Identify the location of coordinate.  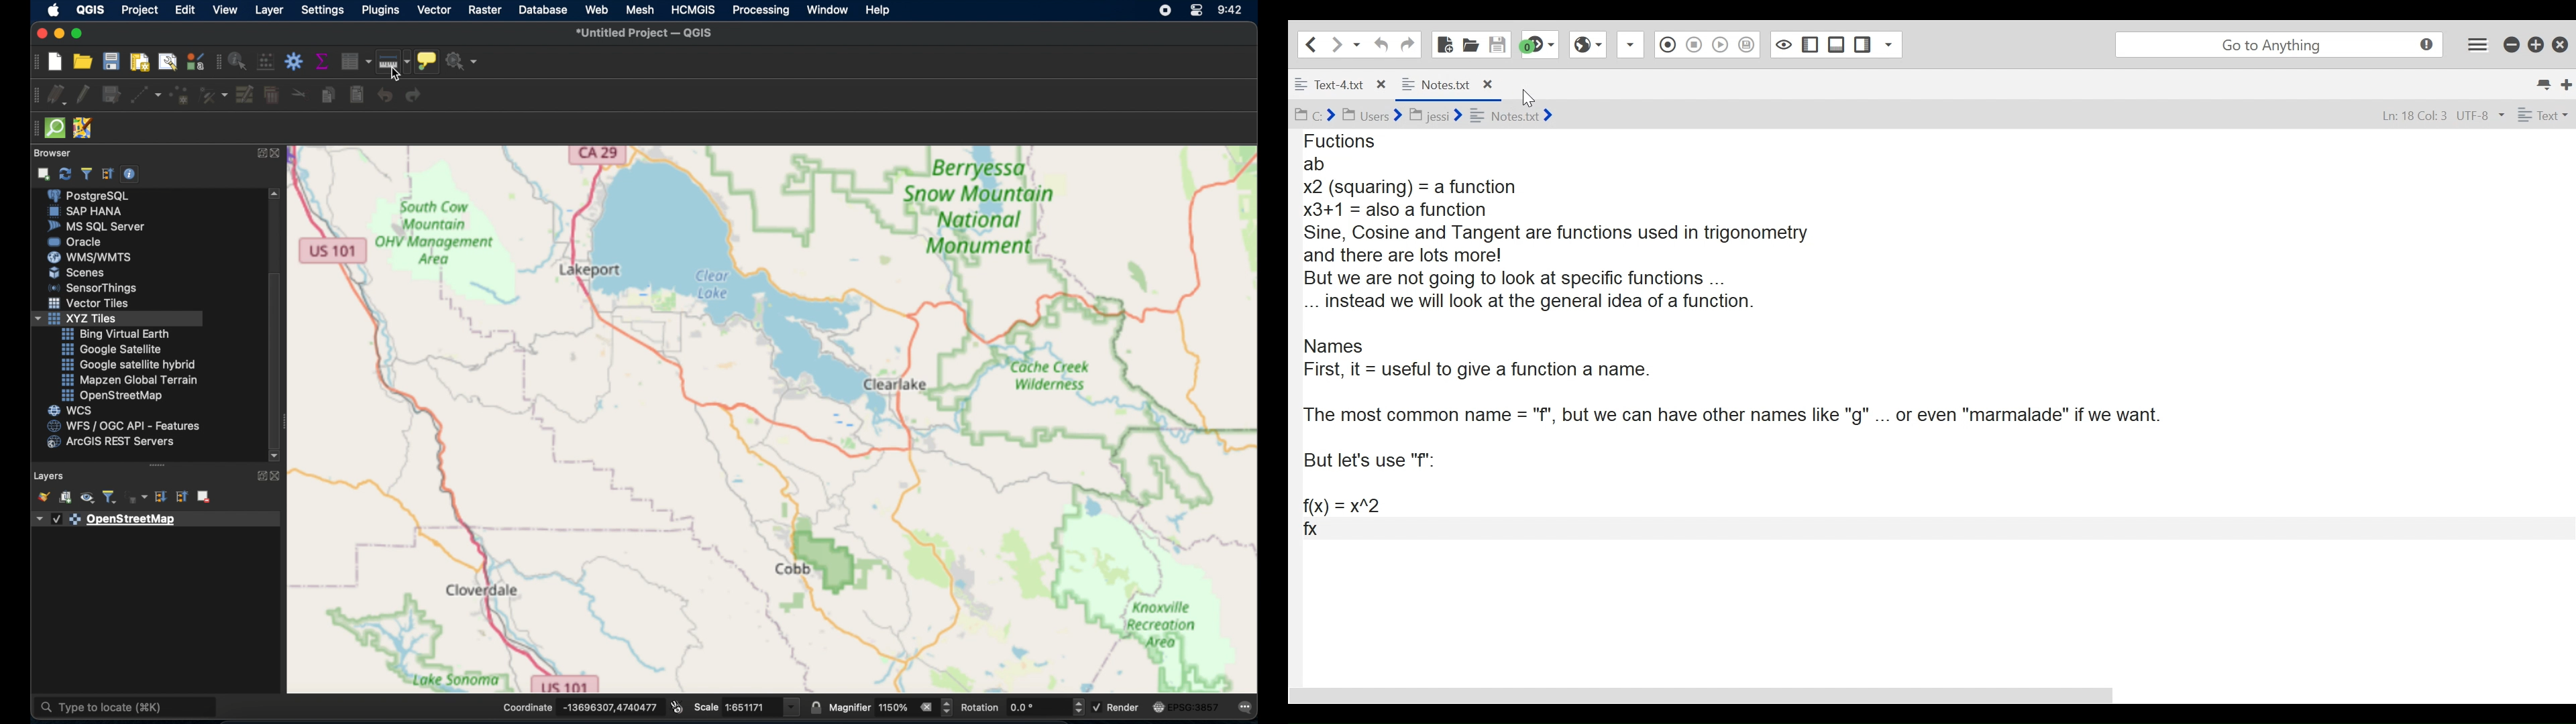
(581, 706).